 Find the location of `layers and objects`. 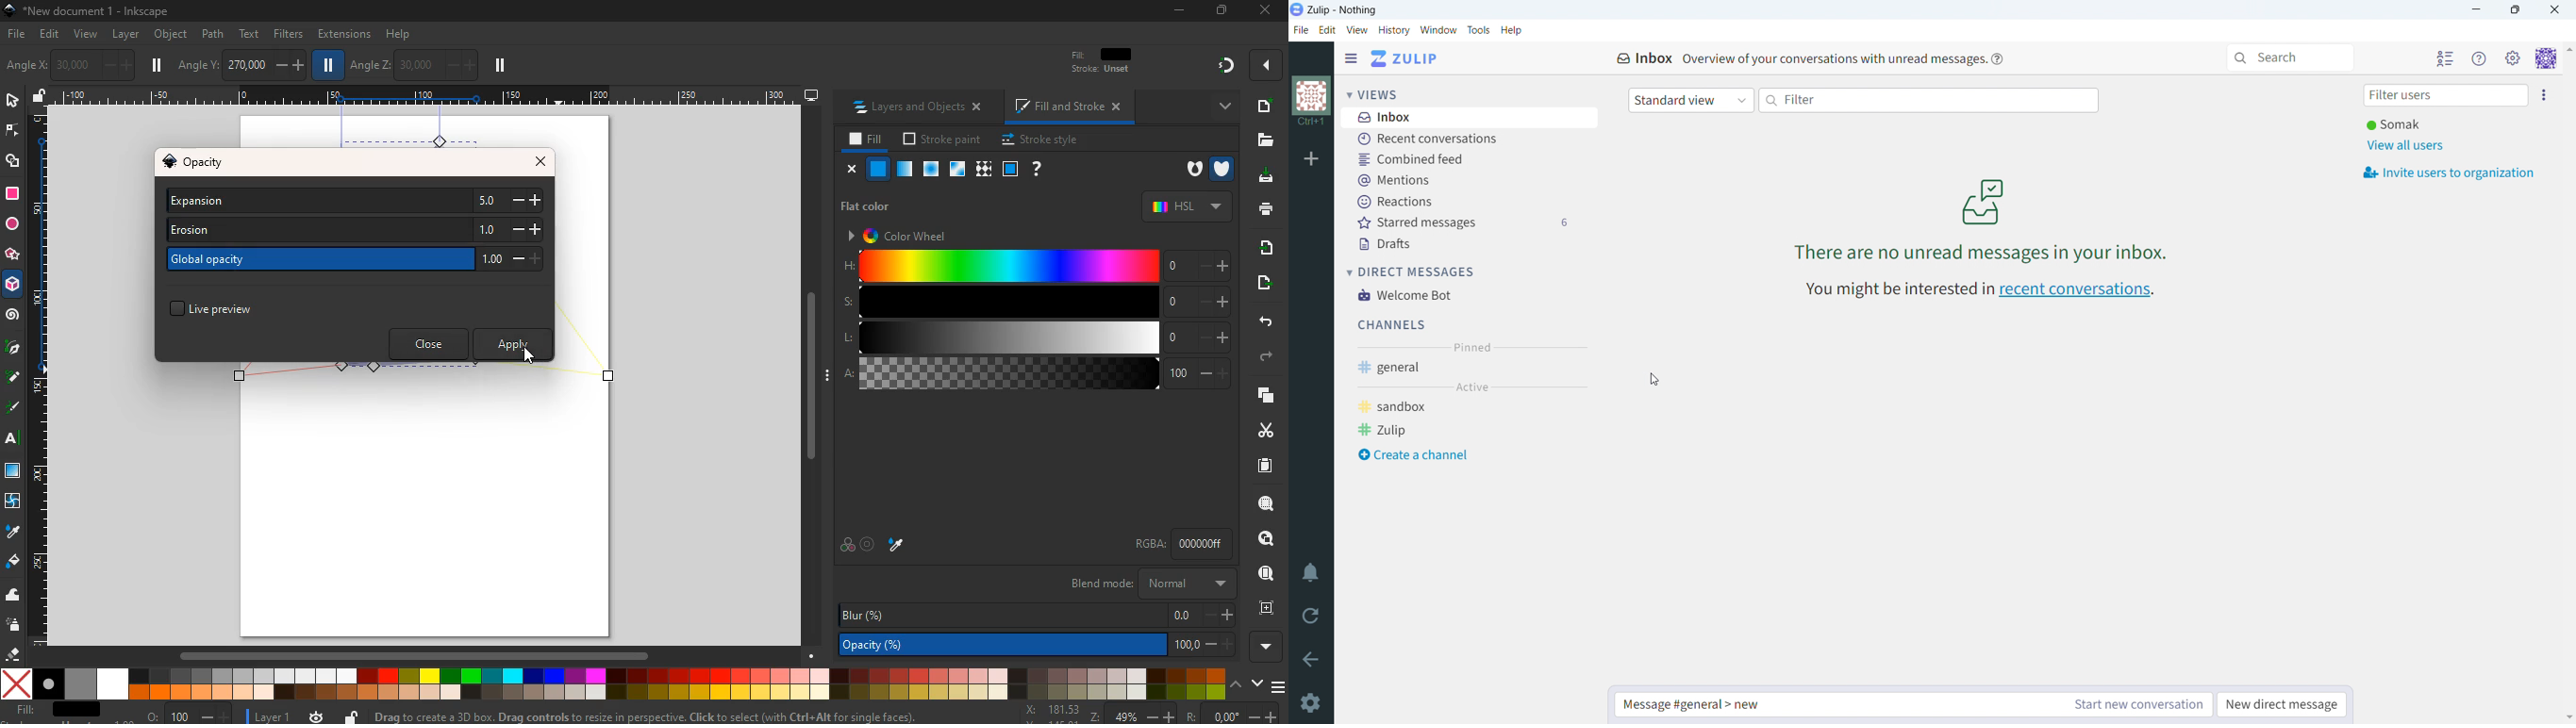

layers and objects is located at coordinates (922, 108).